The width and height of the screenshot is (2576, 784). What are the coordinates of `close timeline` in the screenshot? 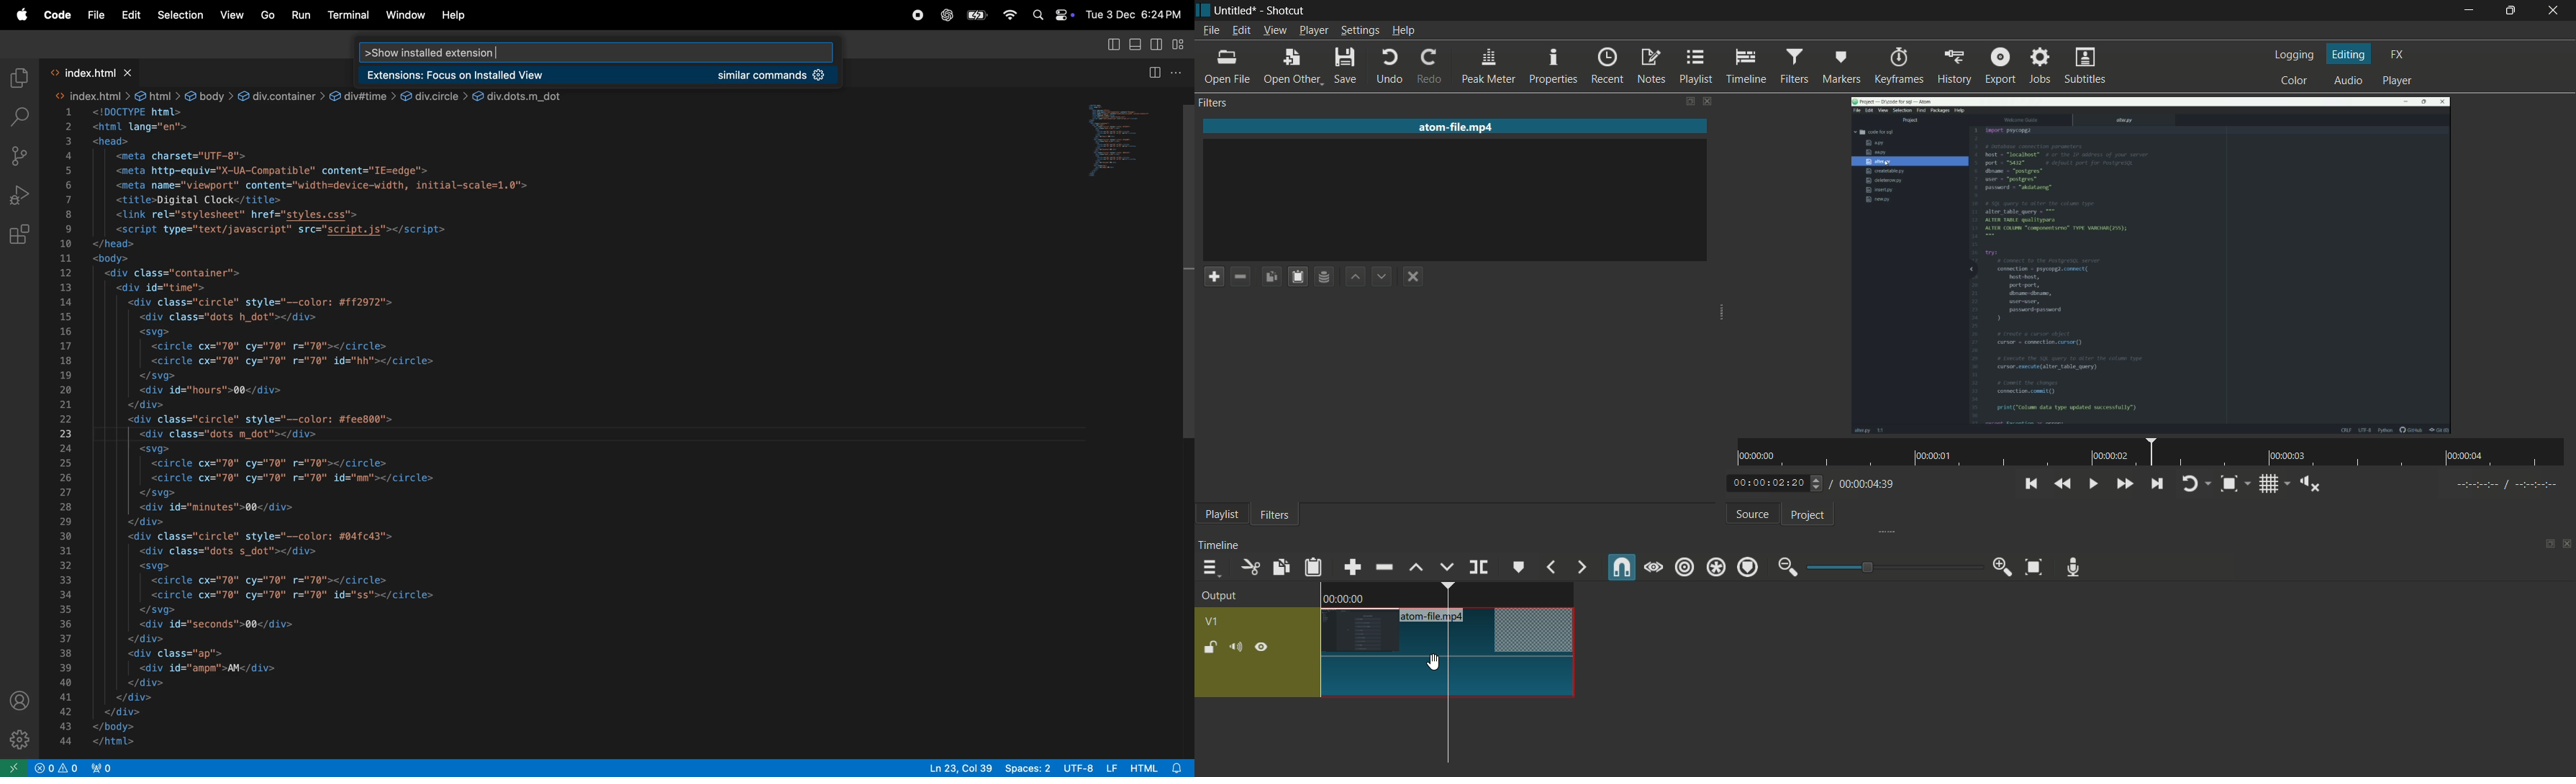 It's located at (2567, 546).